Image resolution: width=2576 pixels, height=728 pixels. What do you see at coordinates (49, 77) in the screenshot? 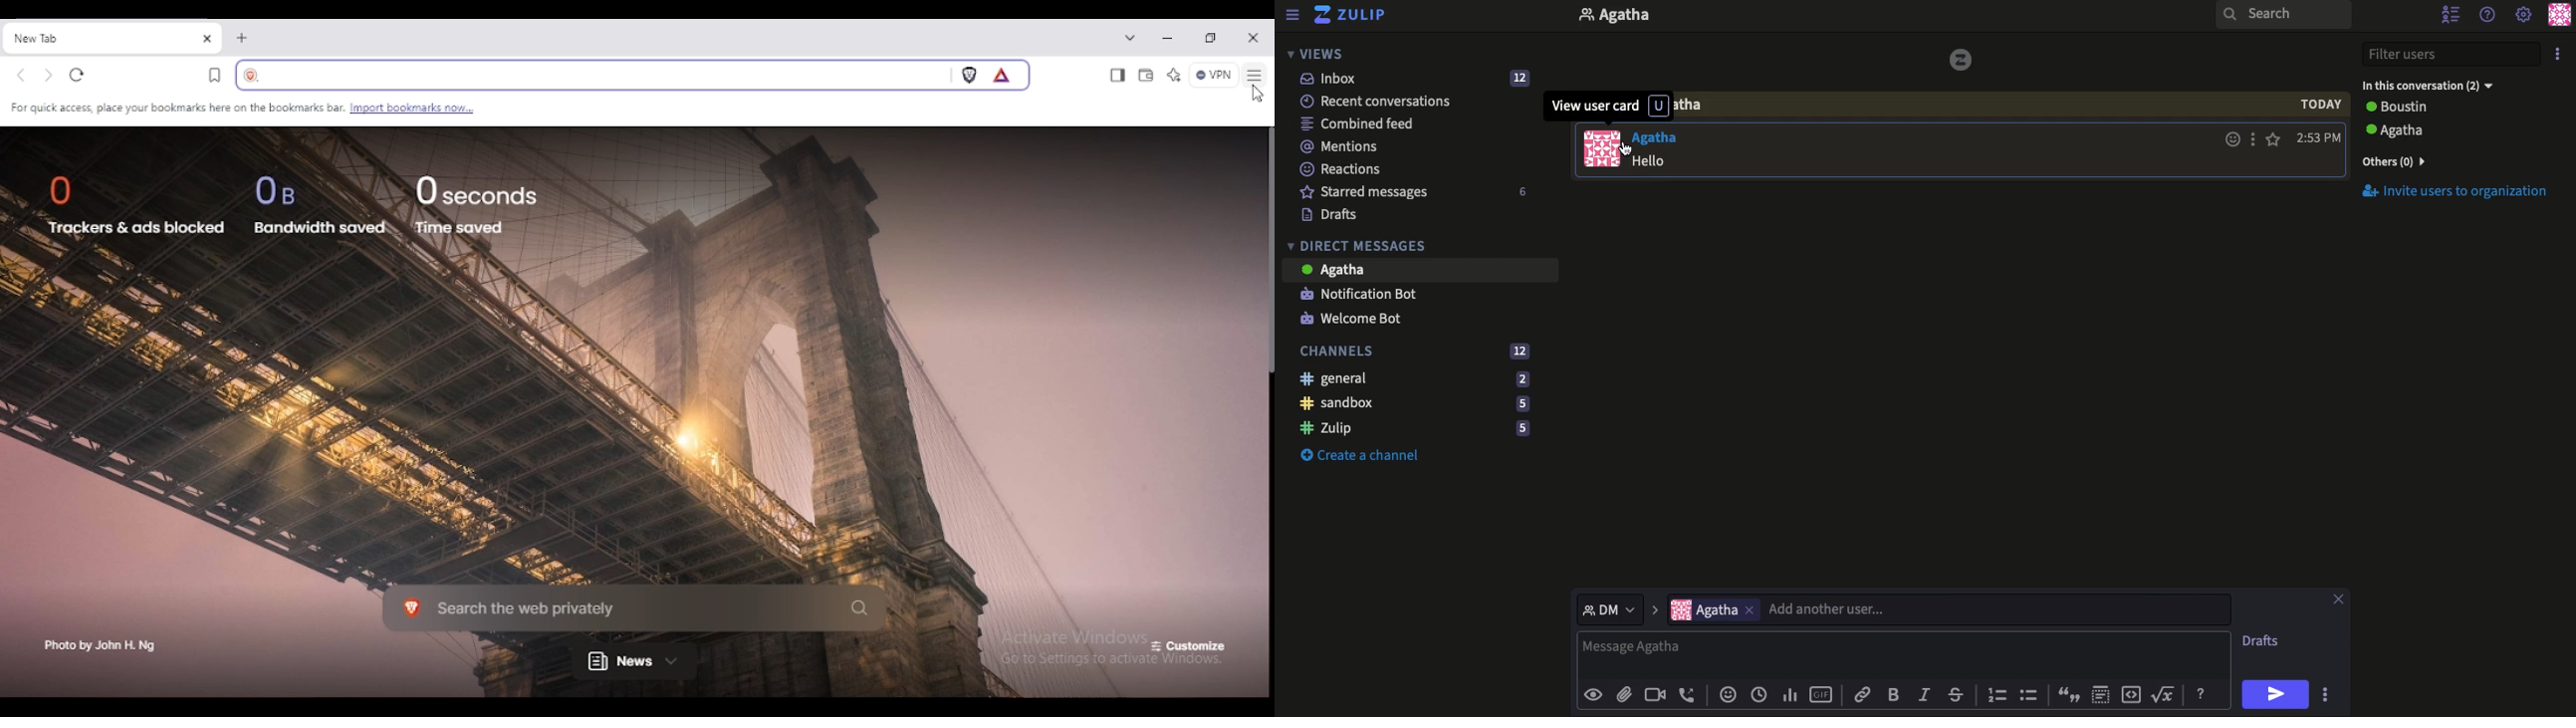
I see `go forward` at bounding box center [49, 77].